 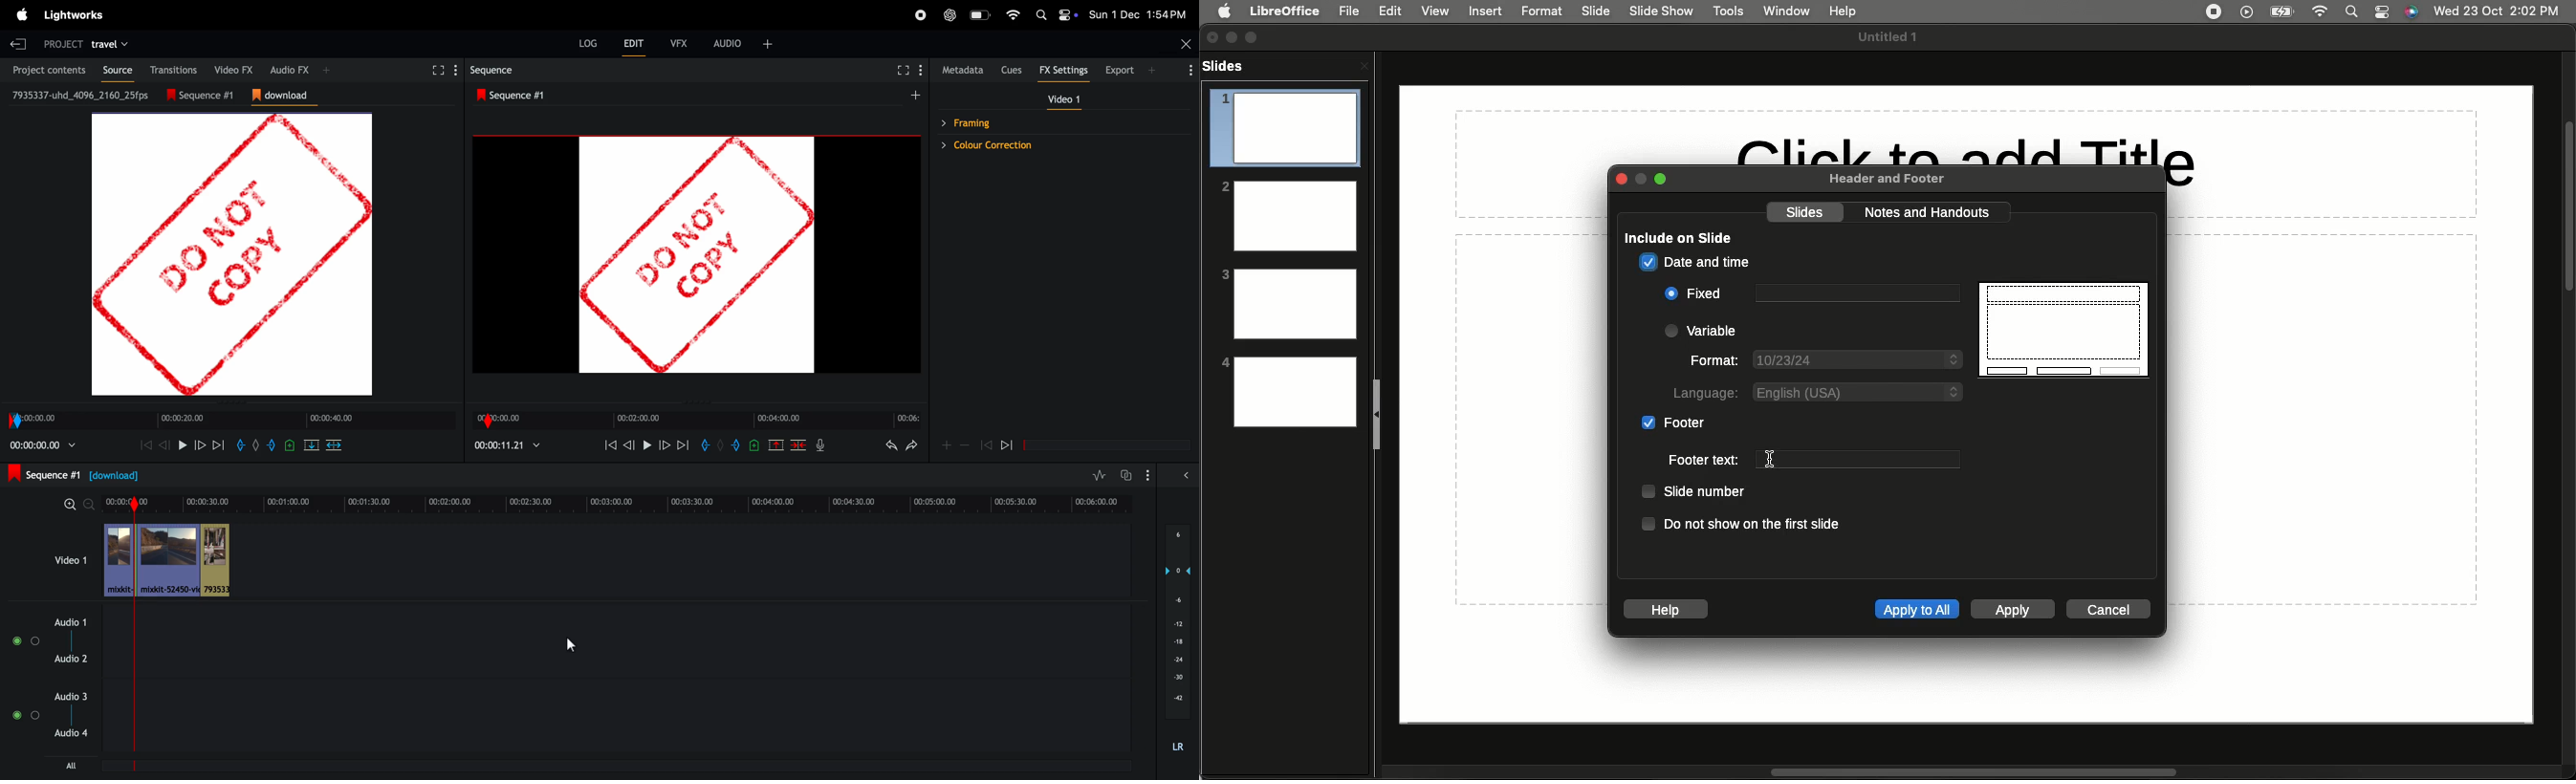 I want to click on Text box, so click(x=1854, y=459).